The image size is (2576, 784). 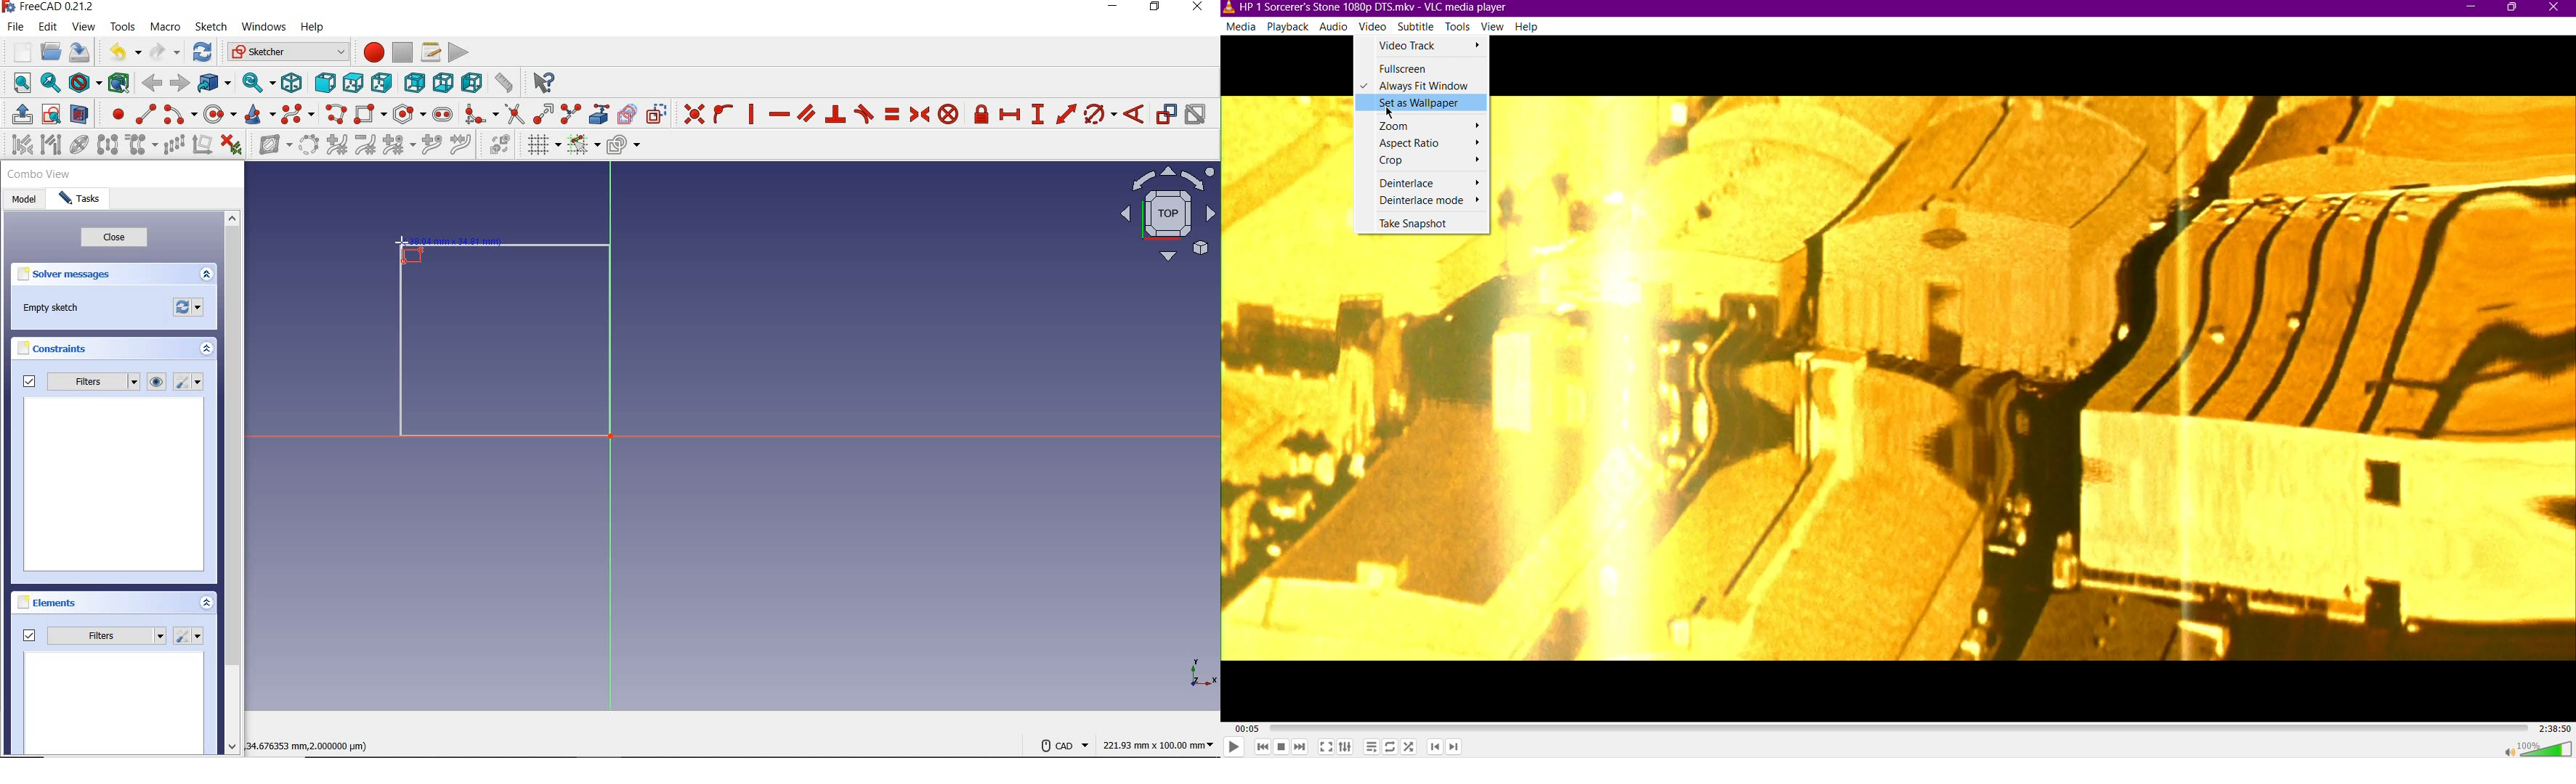 What do you see at coordinates (2552, 730) in the screenshot?
I see `End time` at bounding box center [2552, 730].